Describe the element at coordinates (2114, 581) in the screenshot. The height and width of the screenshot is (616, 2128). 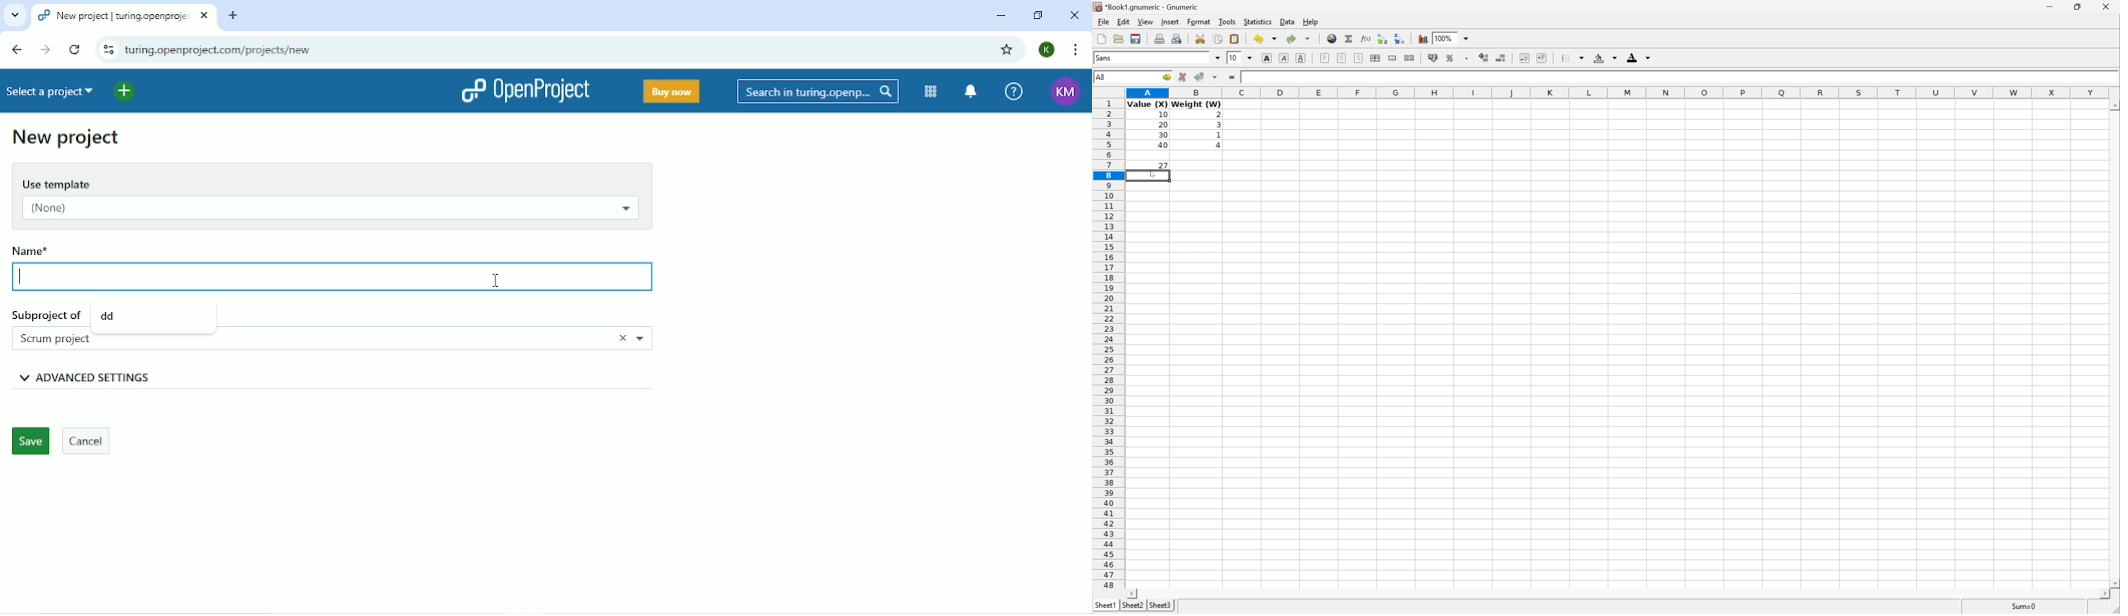
I see `Scroll Down` at that location.